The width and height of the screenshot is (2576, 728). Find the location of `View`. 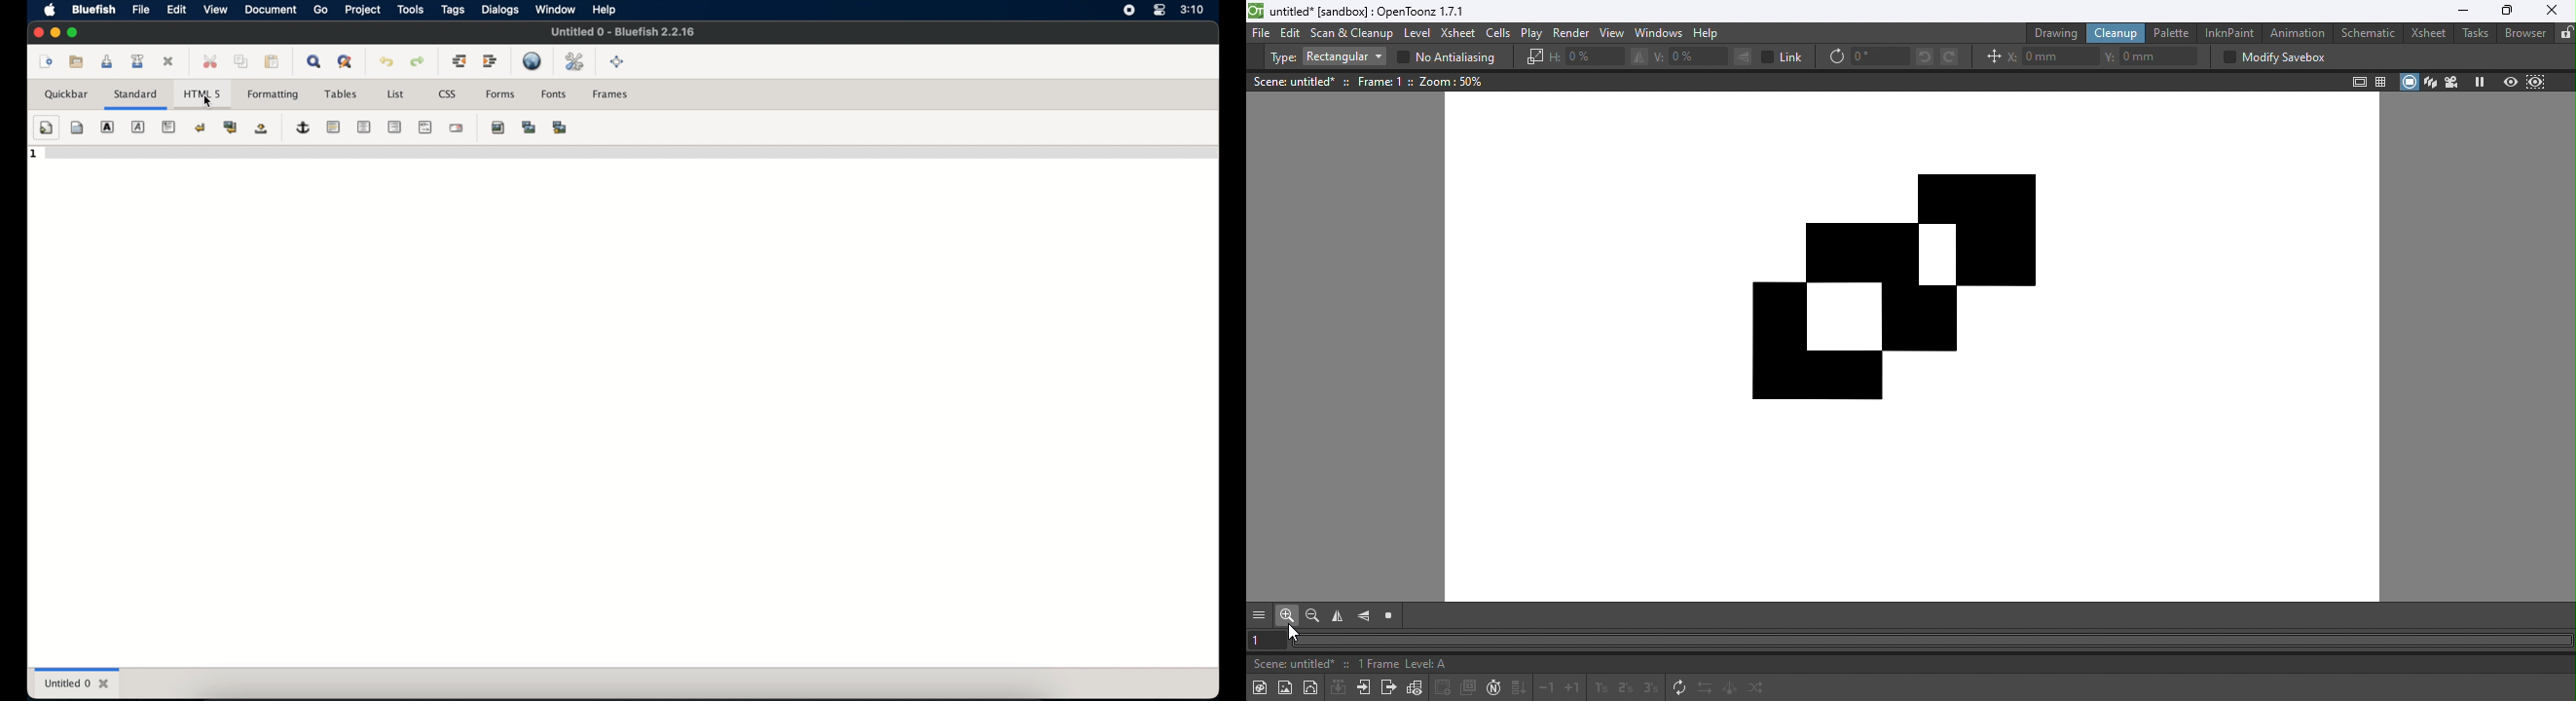

View is located at coordinates (1613, 33).